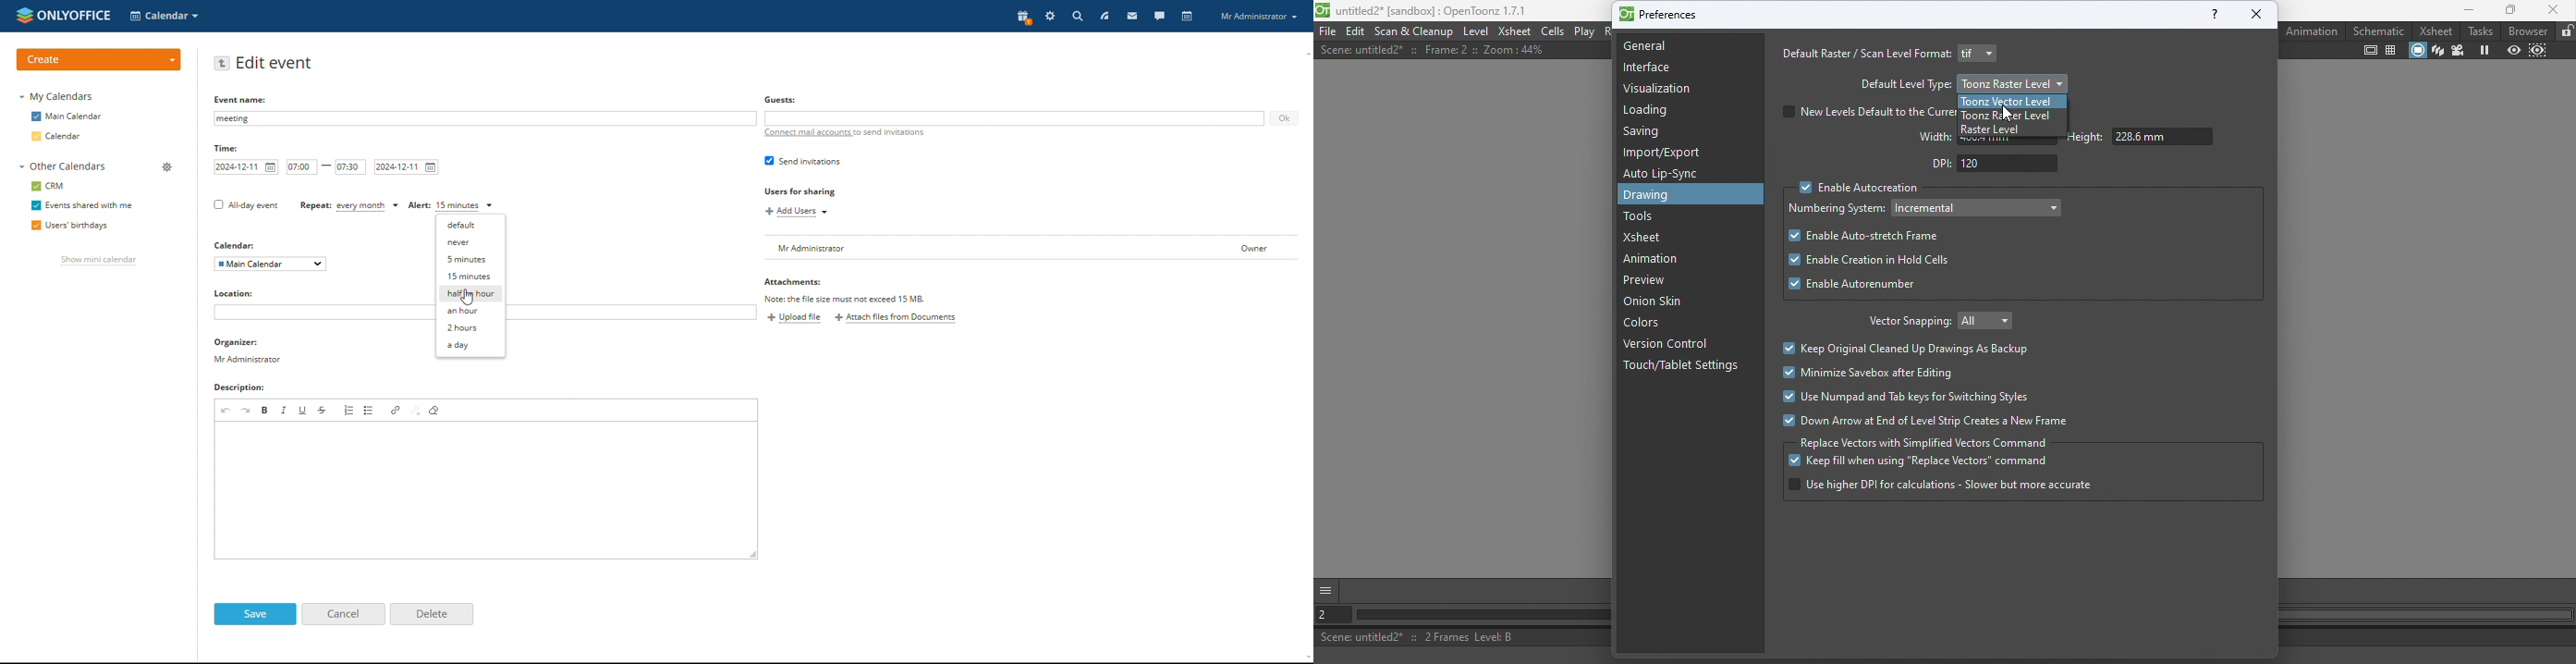  What do you see at coordinates (1647, 325) in the screenshot?
I see `colors` at bounding box center [1647, 325].